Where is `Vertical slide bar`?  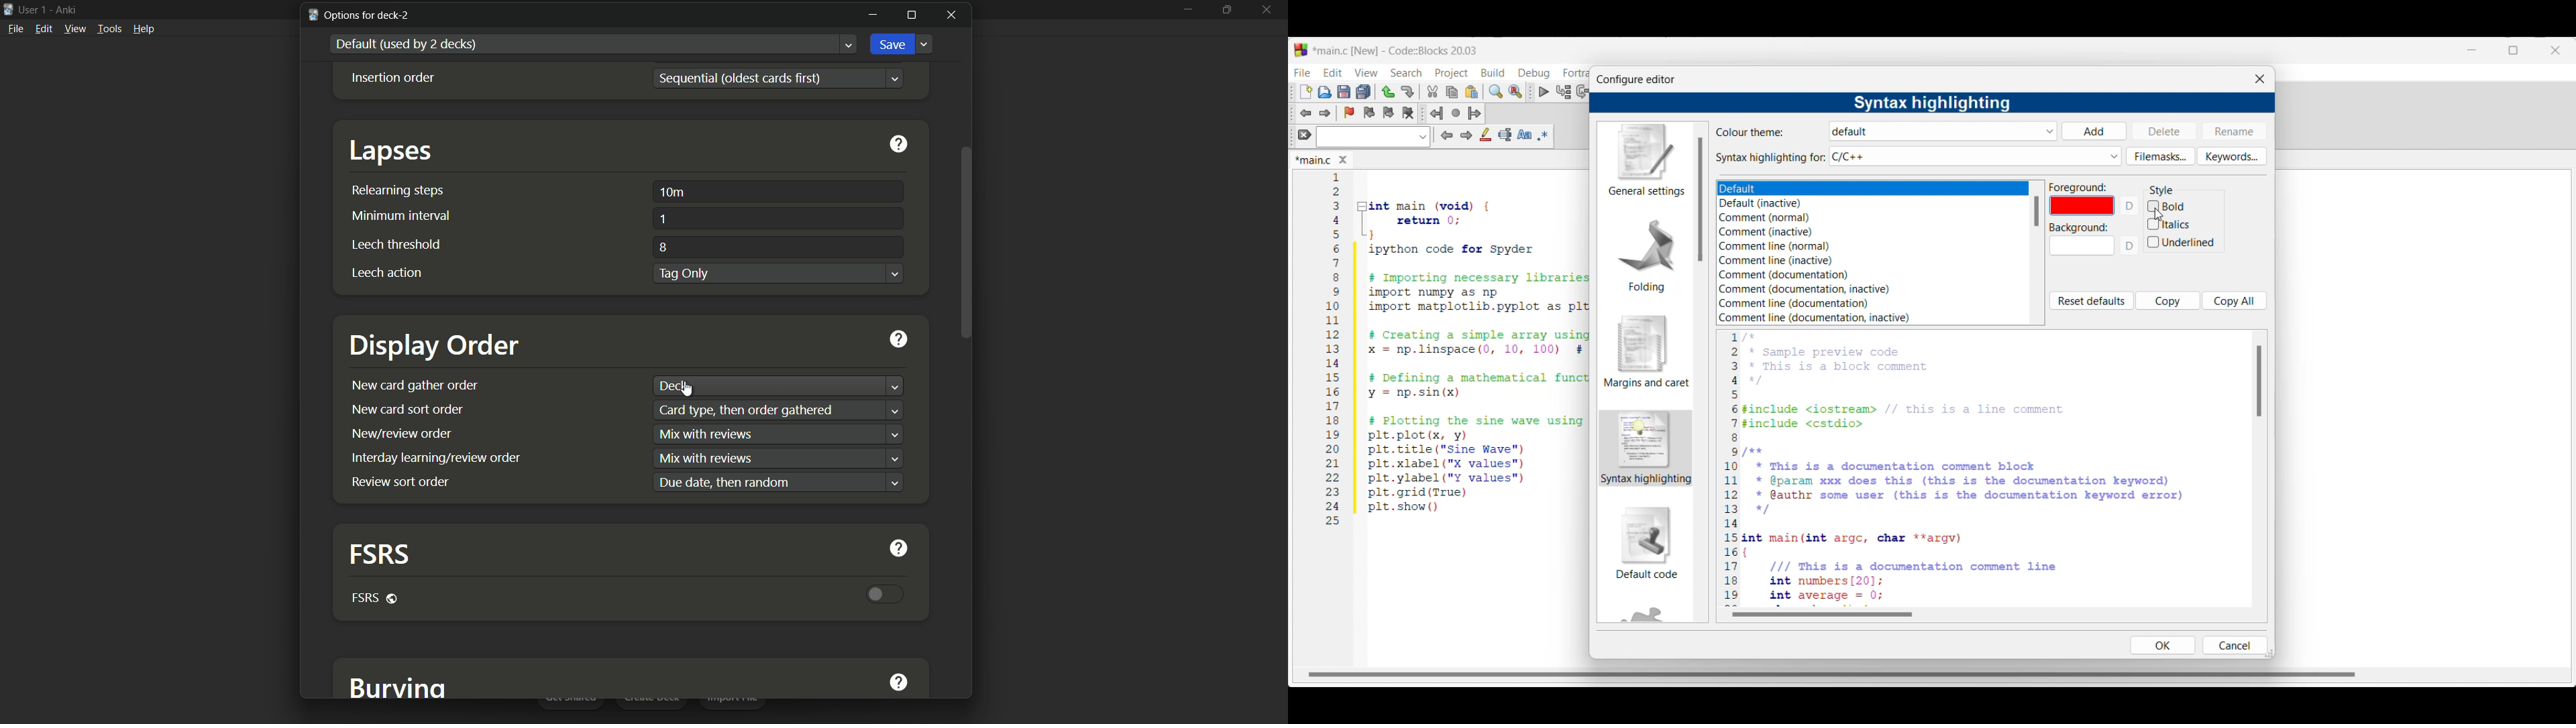
Vertical slide bar is located at coordinates (2259, 381).